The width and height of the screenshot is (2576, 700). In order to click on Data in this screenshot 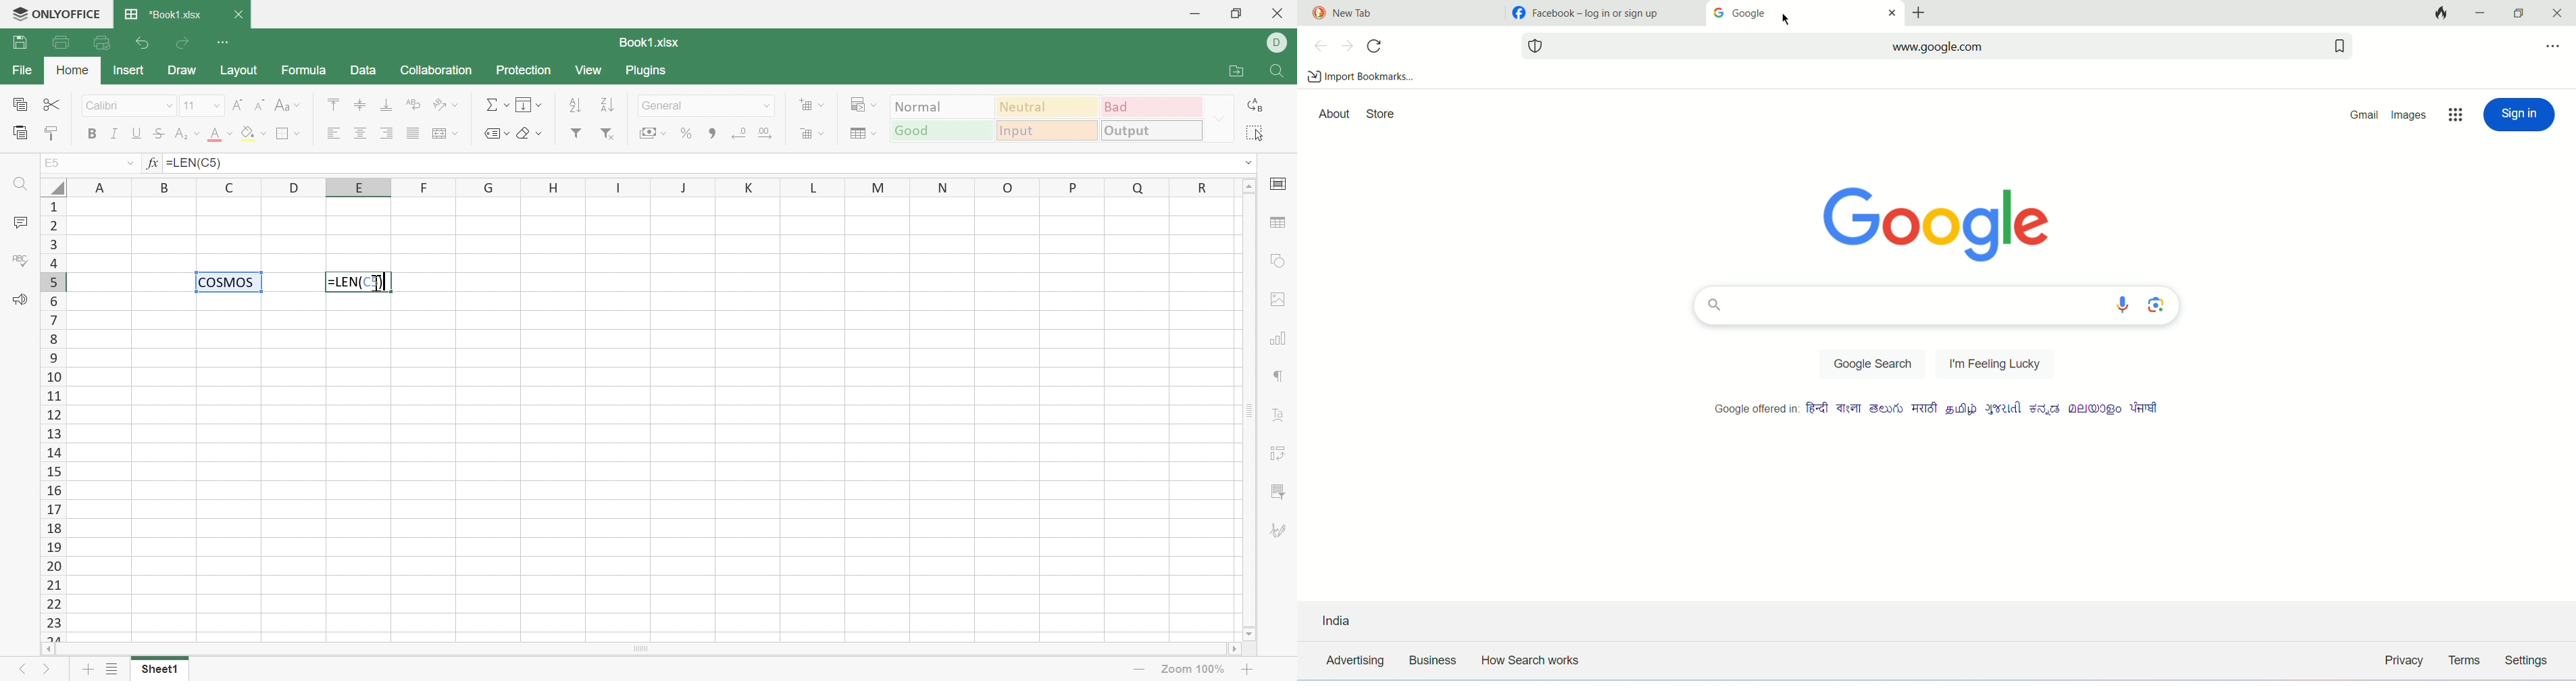, I will do `click(365, 70)`.